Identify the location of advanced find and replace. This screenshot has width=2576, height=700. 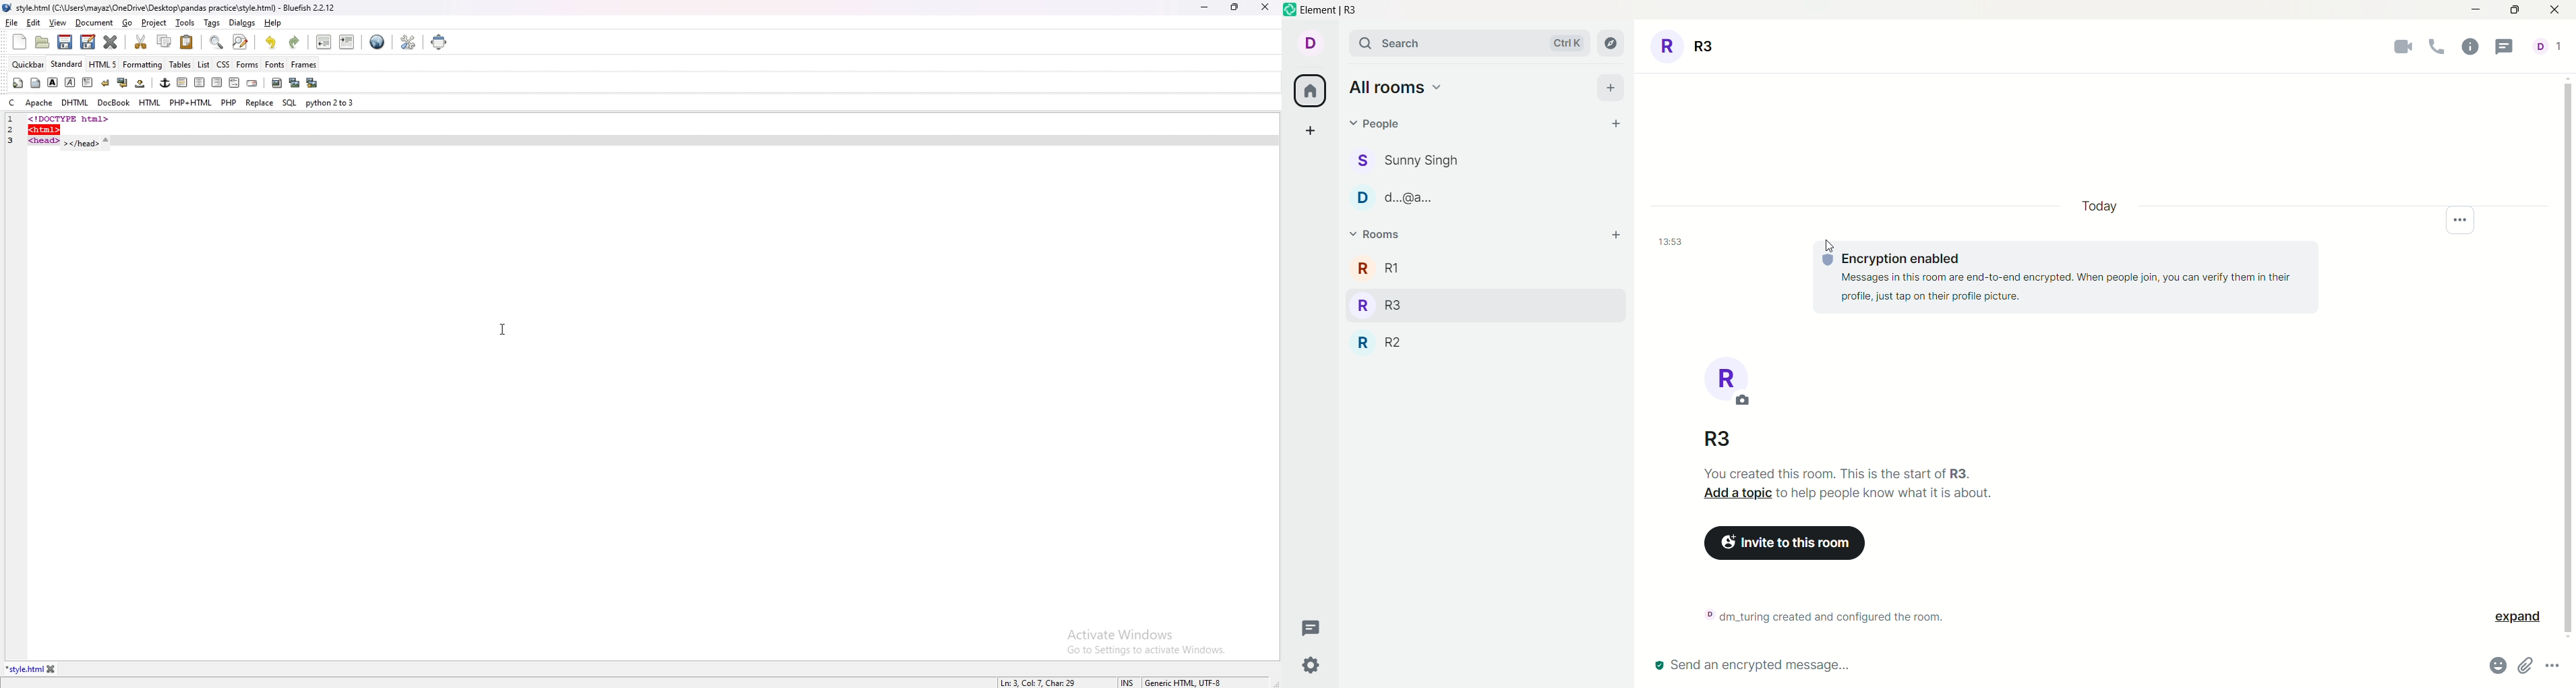
(240, 41).